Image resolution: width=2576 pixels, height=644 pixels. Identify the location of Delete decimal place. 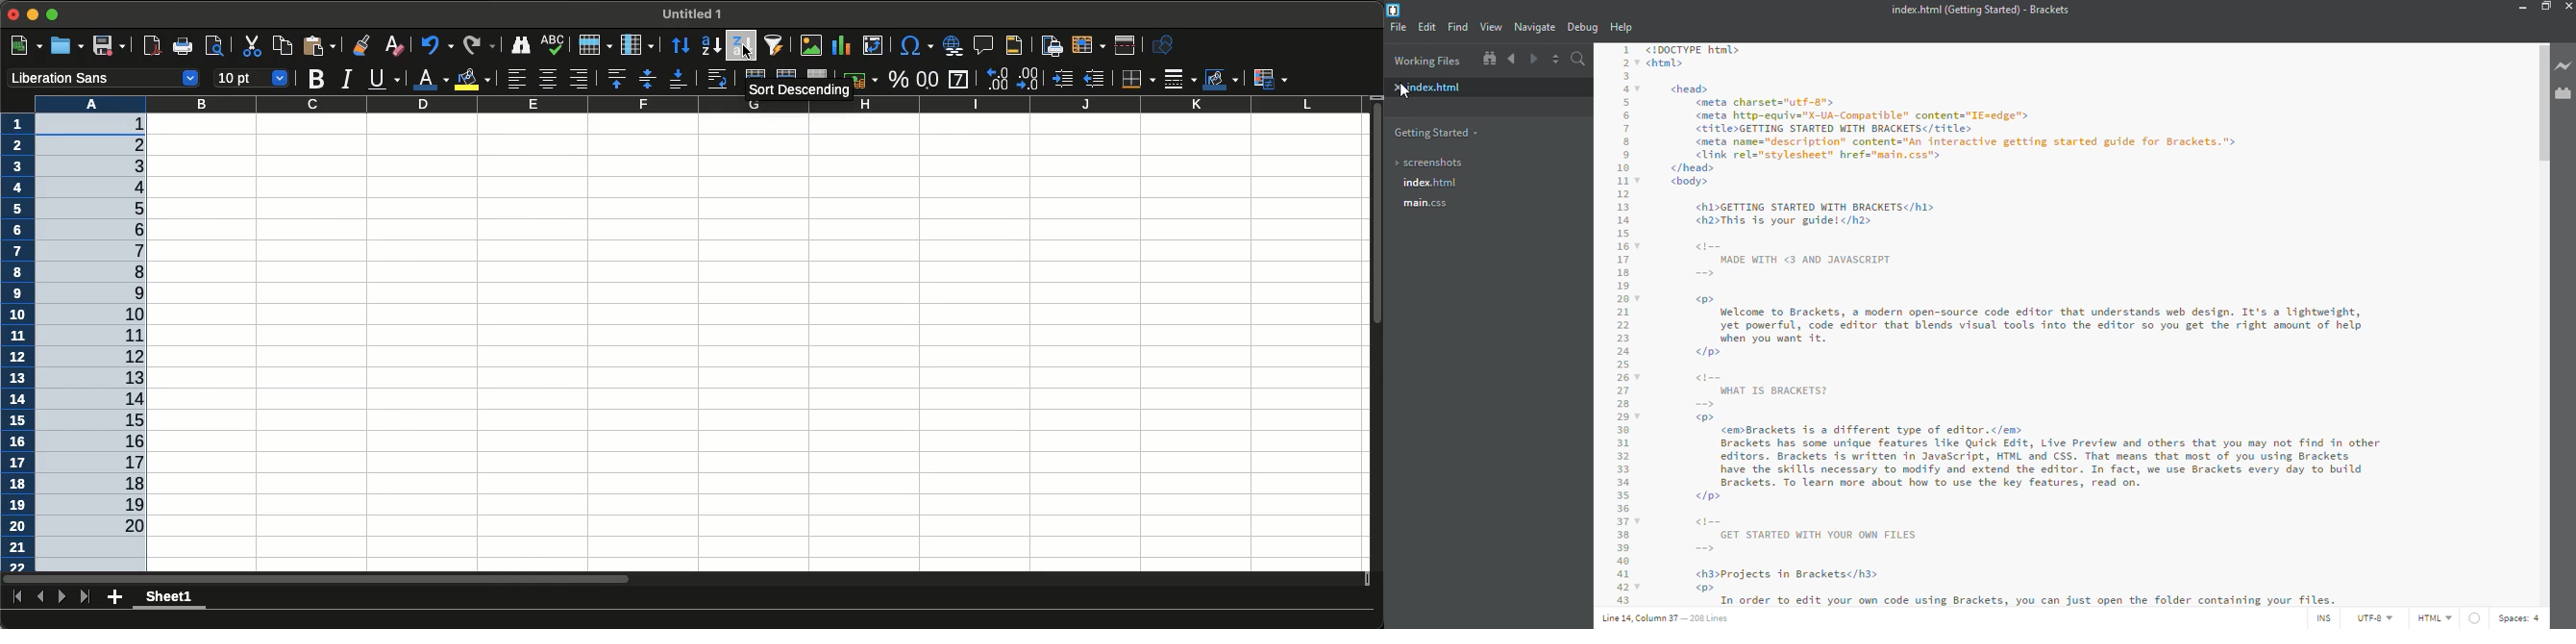
(997, 78).